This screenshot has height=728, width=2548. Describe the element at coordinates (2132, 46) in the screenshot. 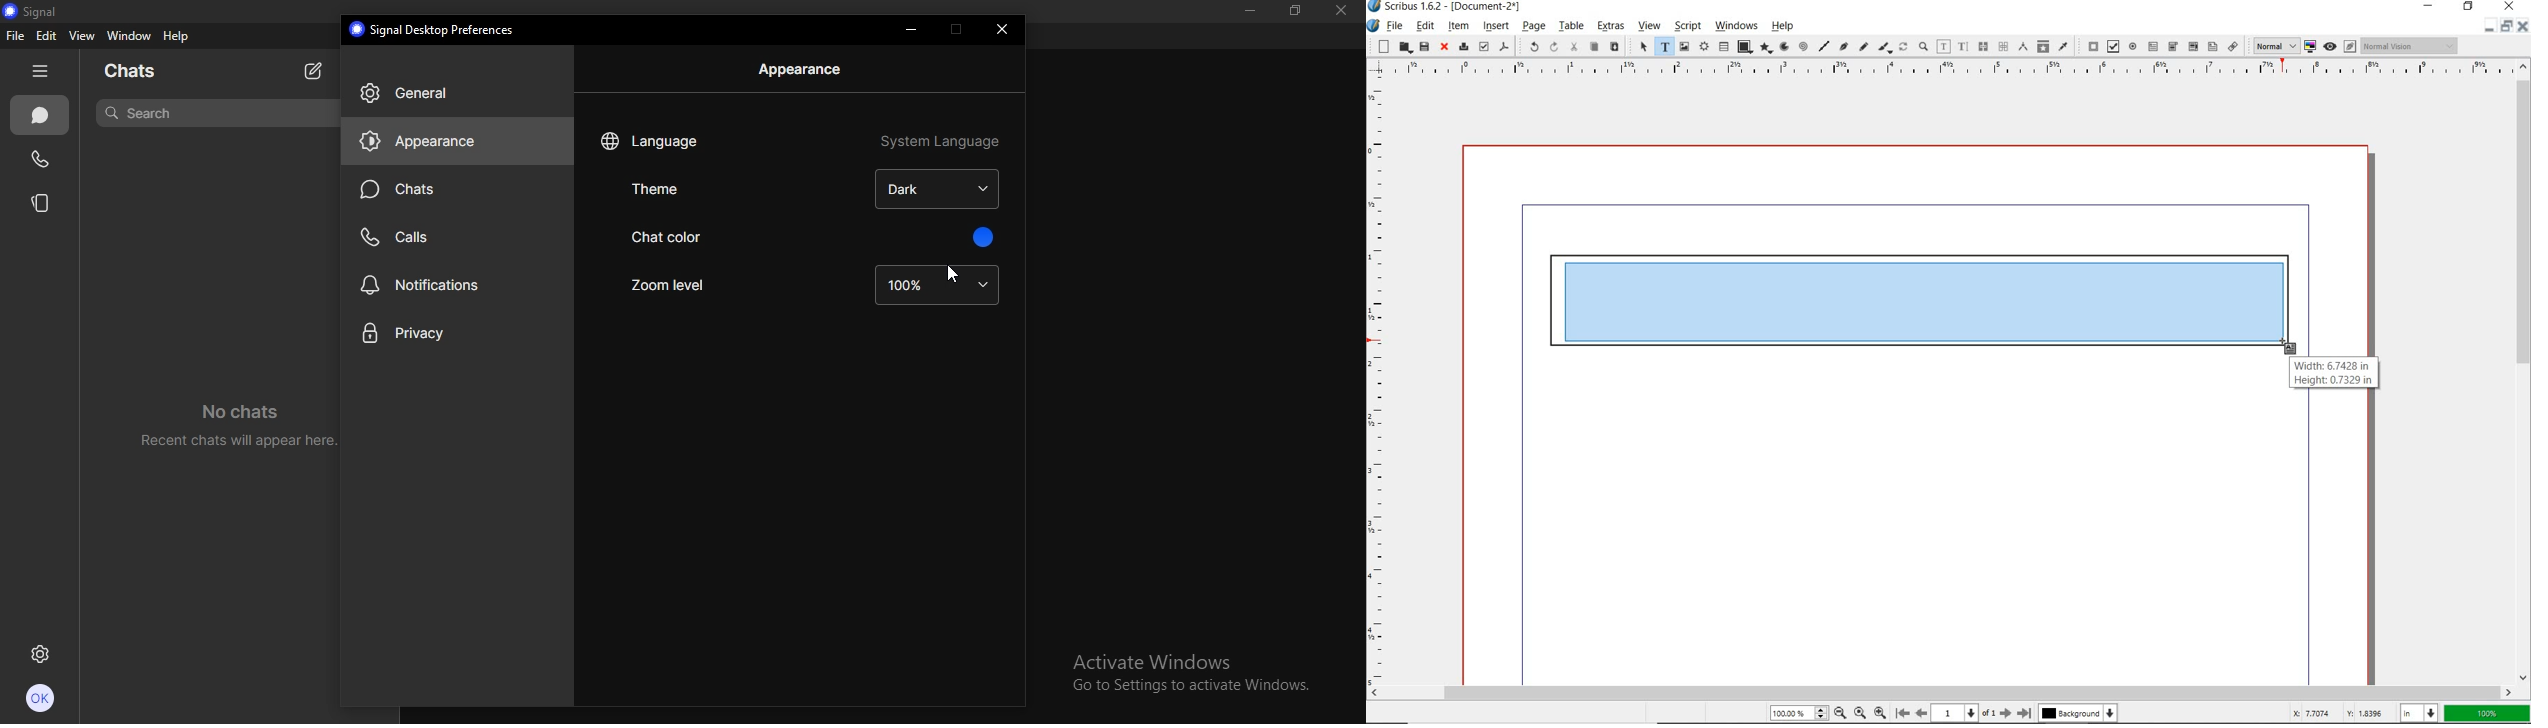

I see `pdf radio button` at that location.